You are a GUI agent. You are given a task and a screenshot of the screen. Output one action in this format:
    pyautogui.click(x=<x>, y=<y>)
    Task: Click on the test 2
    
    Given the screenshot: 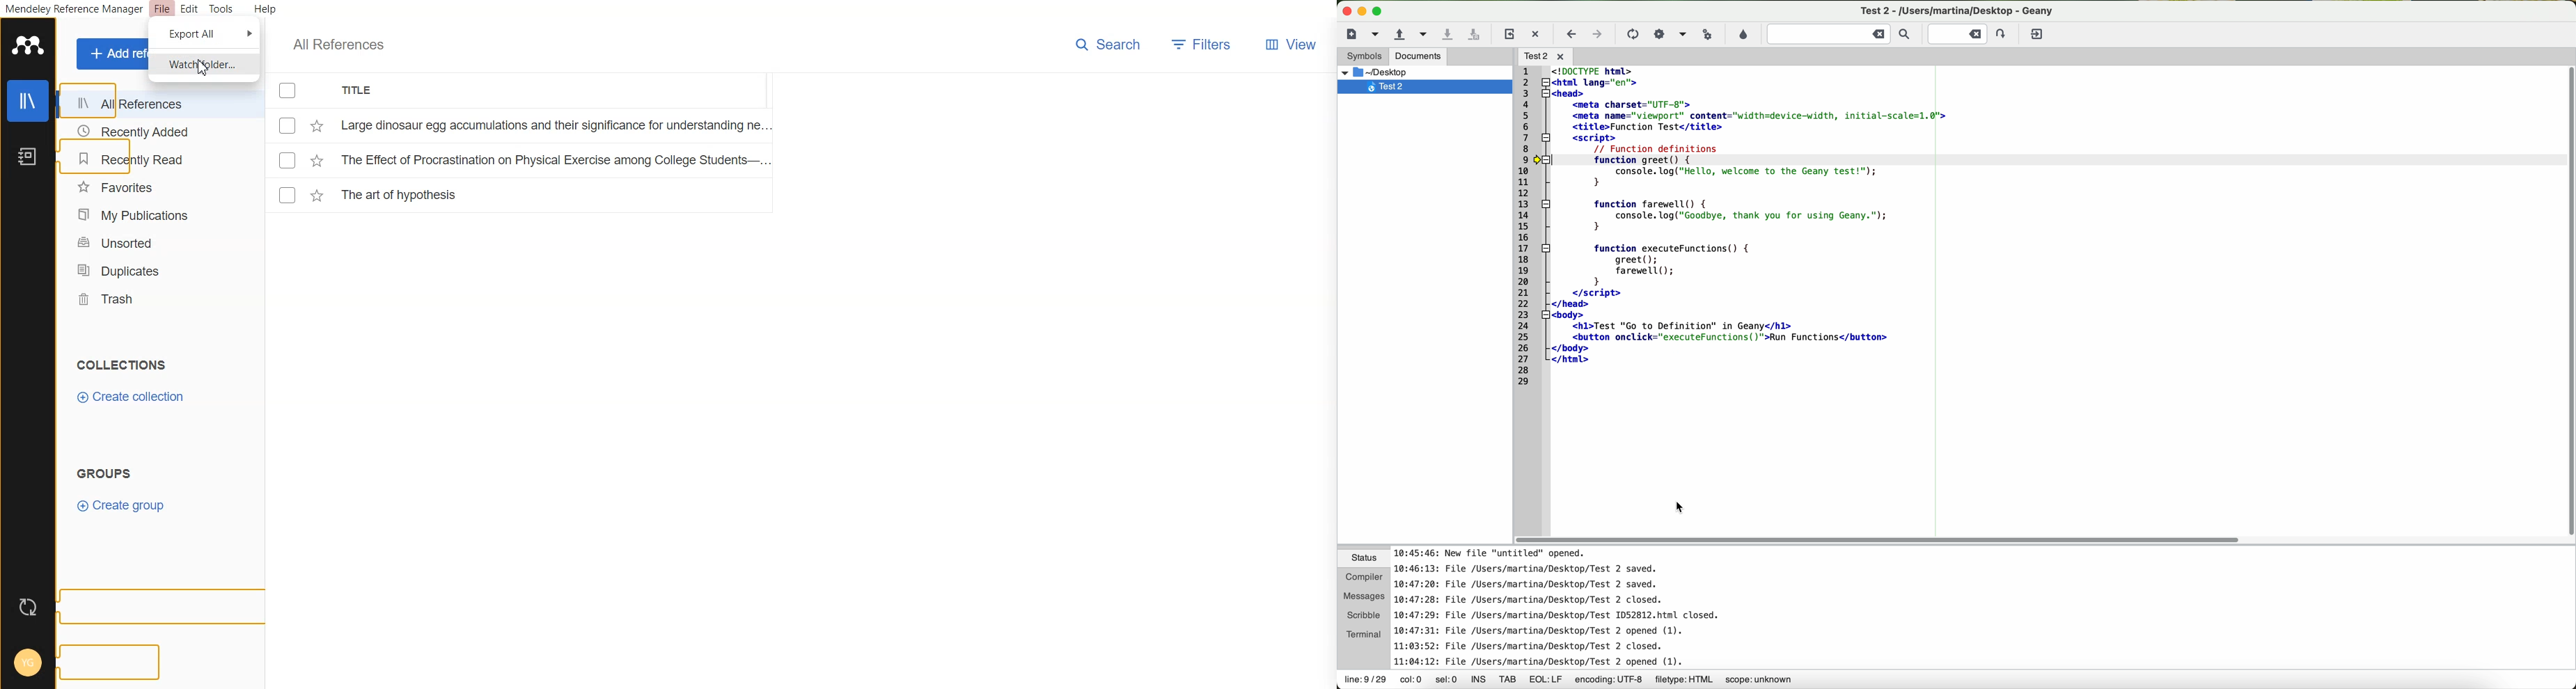 What is the action you would take?
    pyautogui.click(x=1960, y=10)
    